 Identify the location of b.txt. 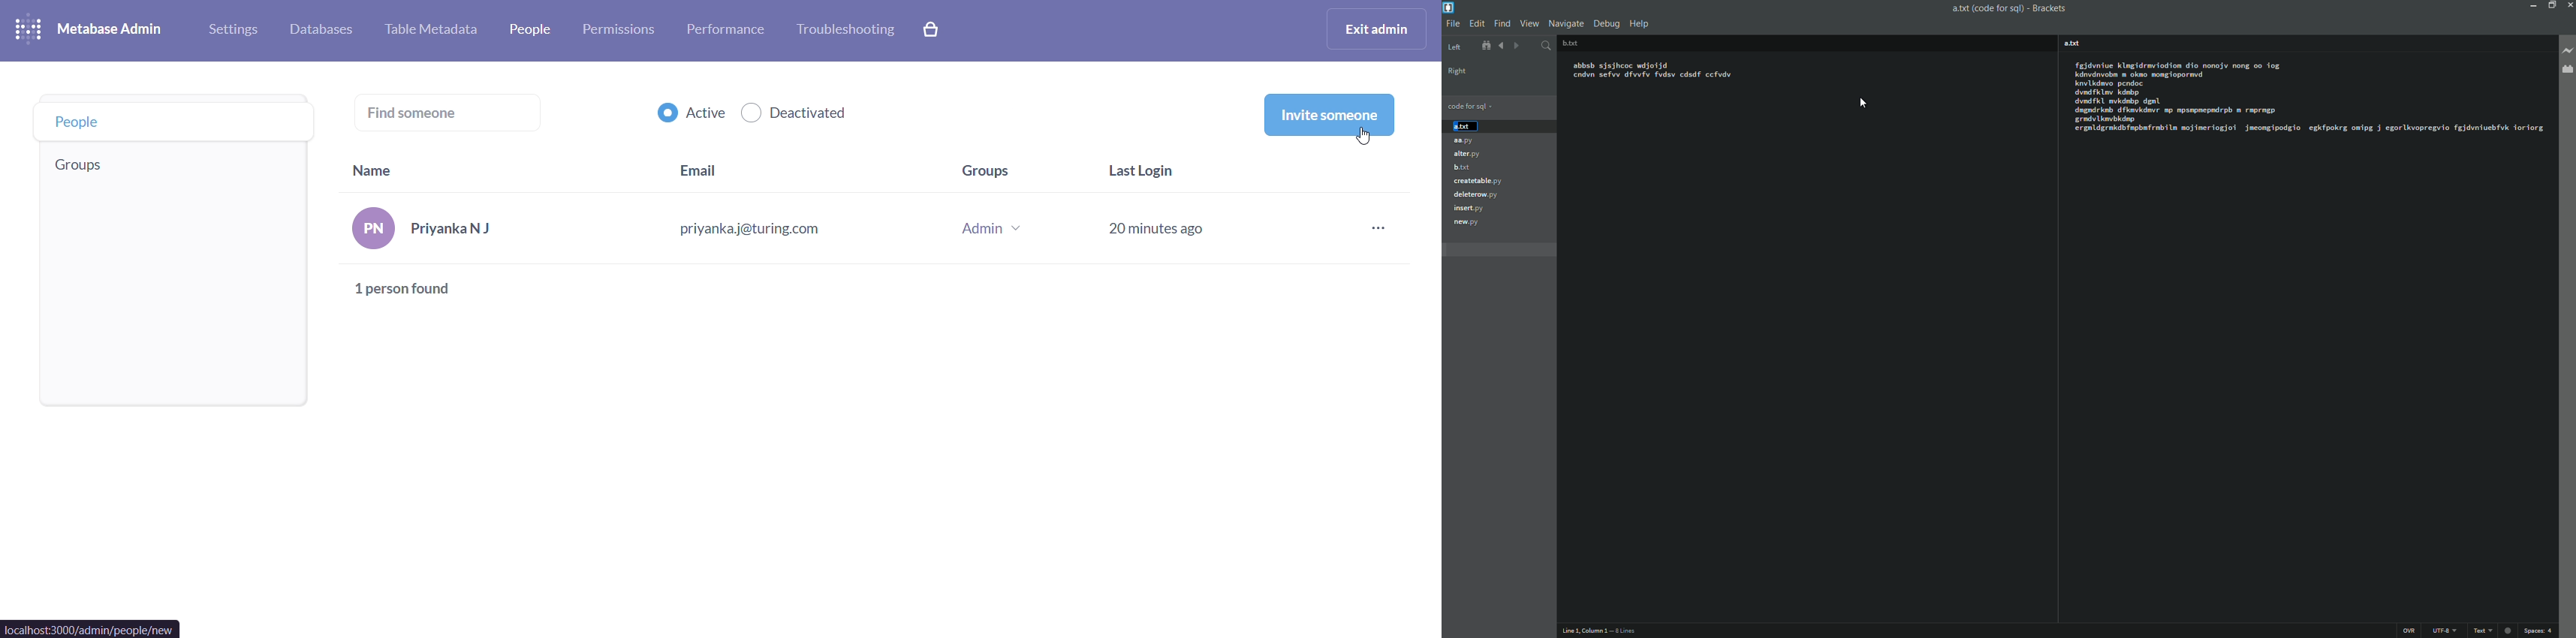
(1460, 167).